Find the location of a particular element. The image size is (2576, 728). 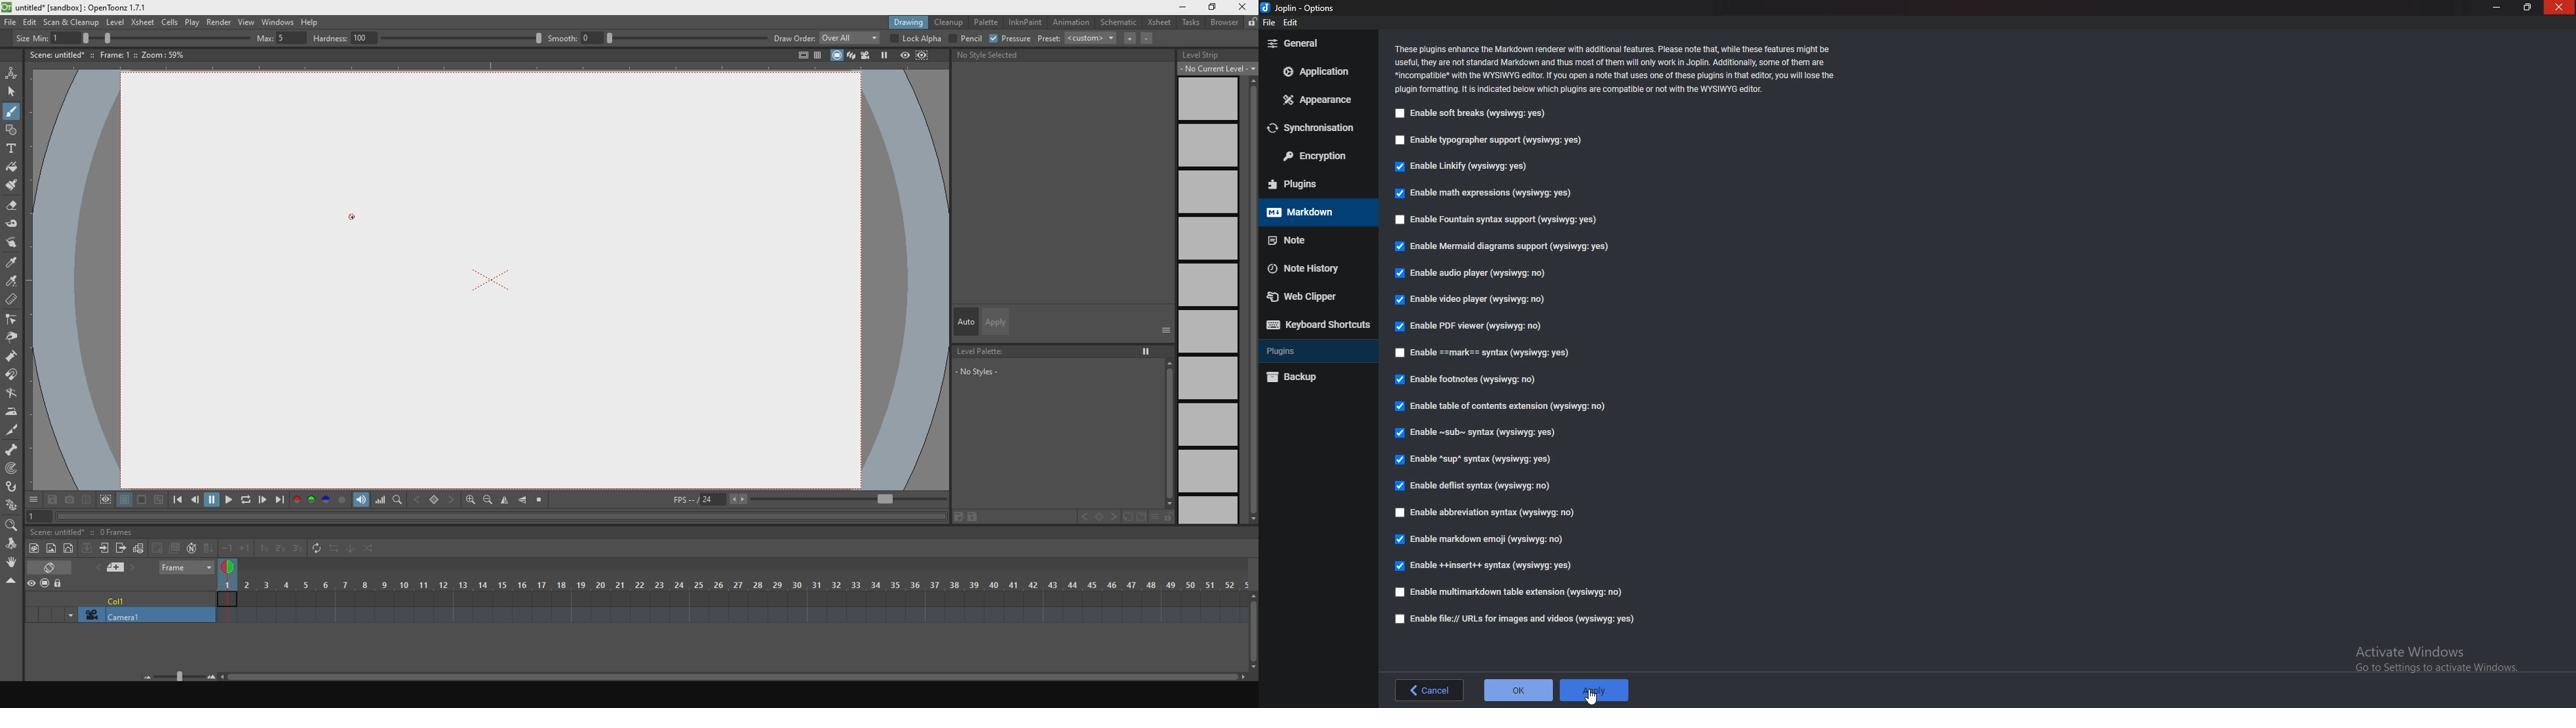

apply is located at coordinates (1594, 690).